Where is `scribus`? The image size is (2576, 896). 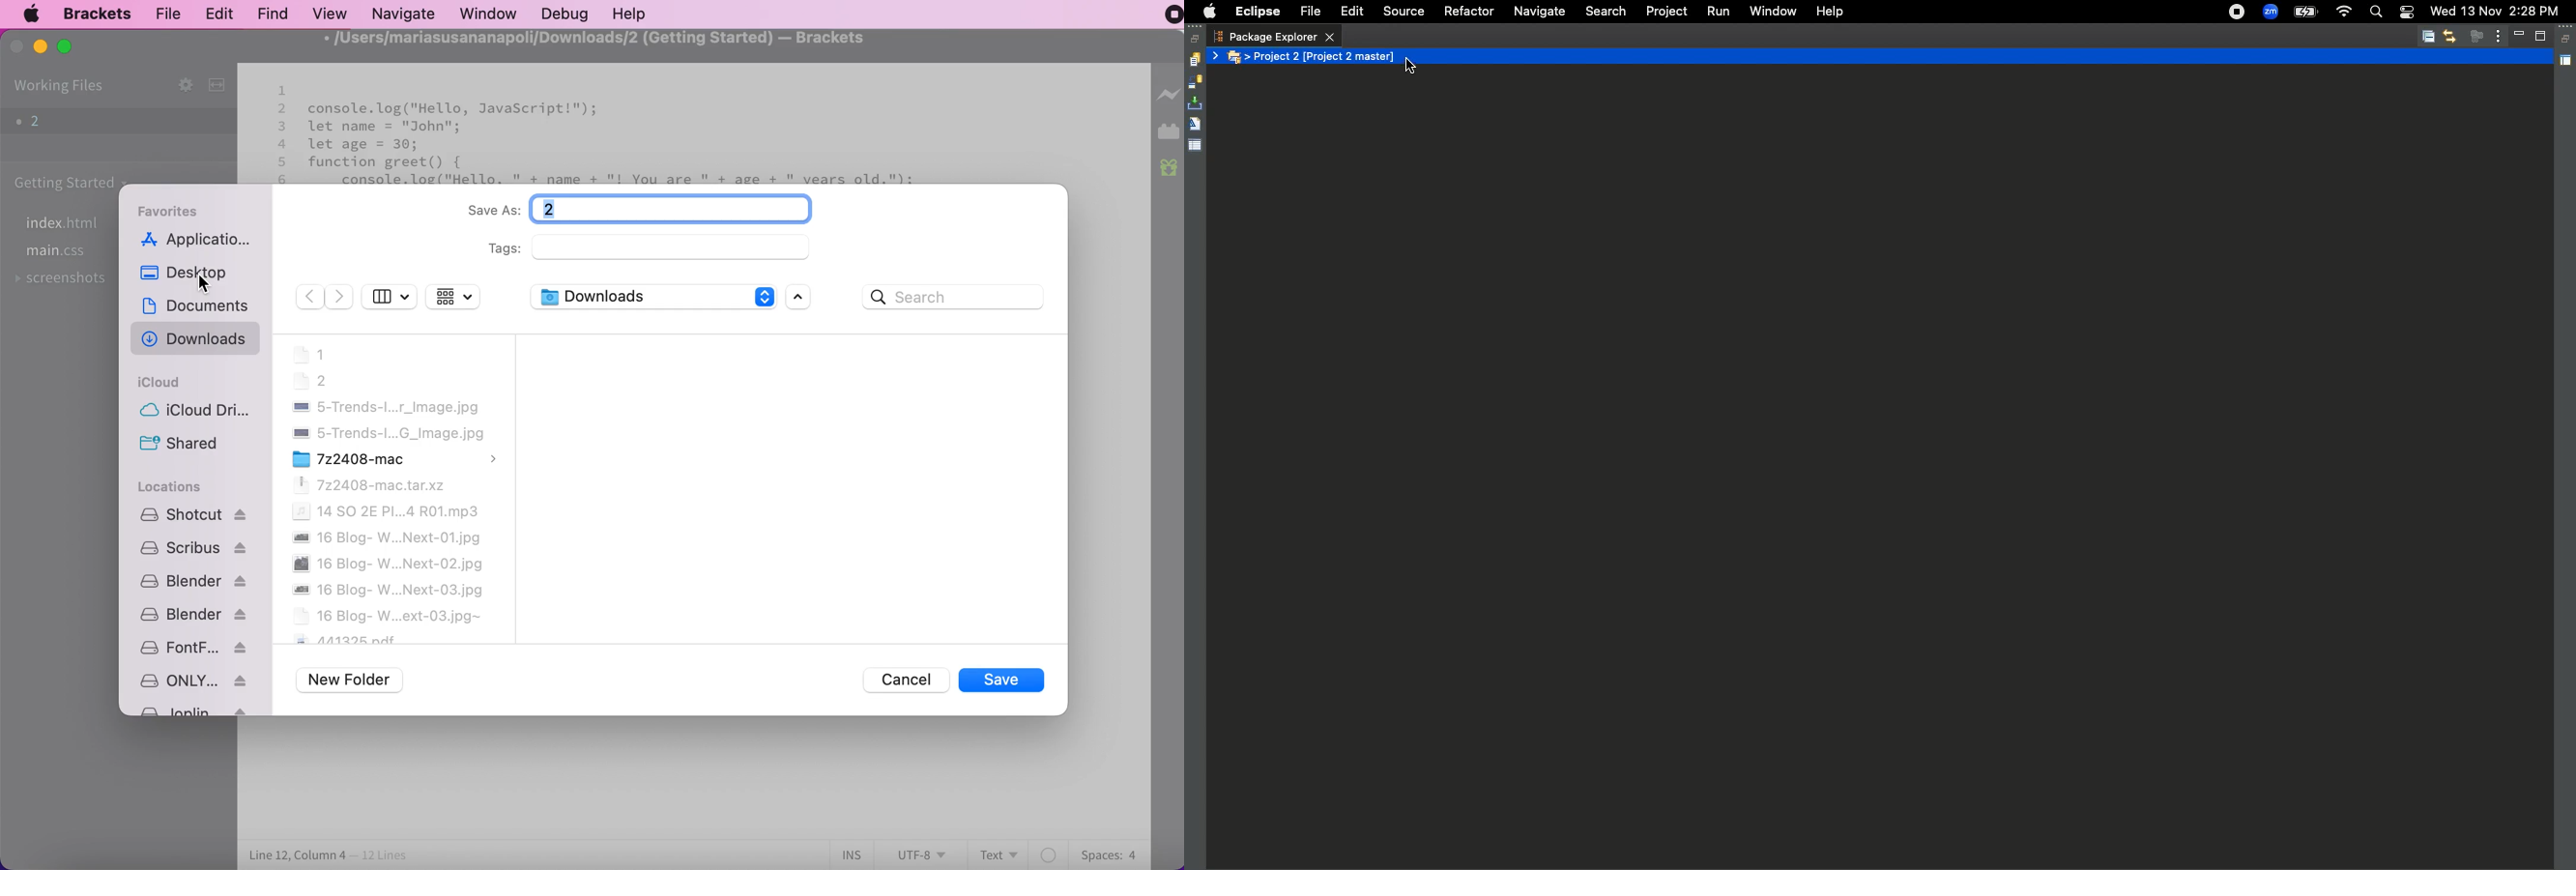
scribus is located at coordinates (193, 547).